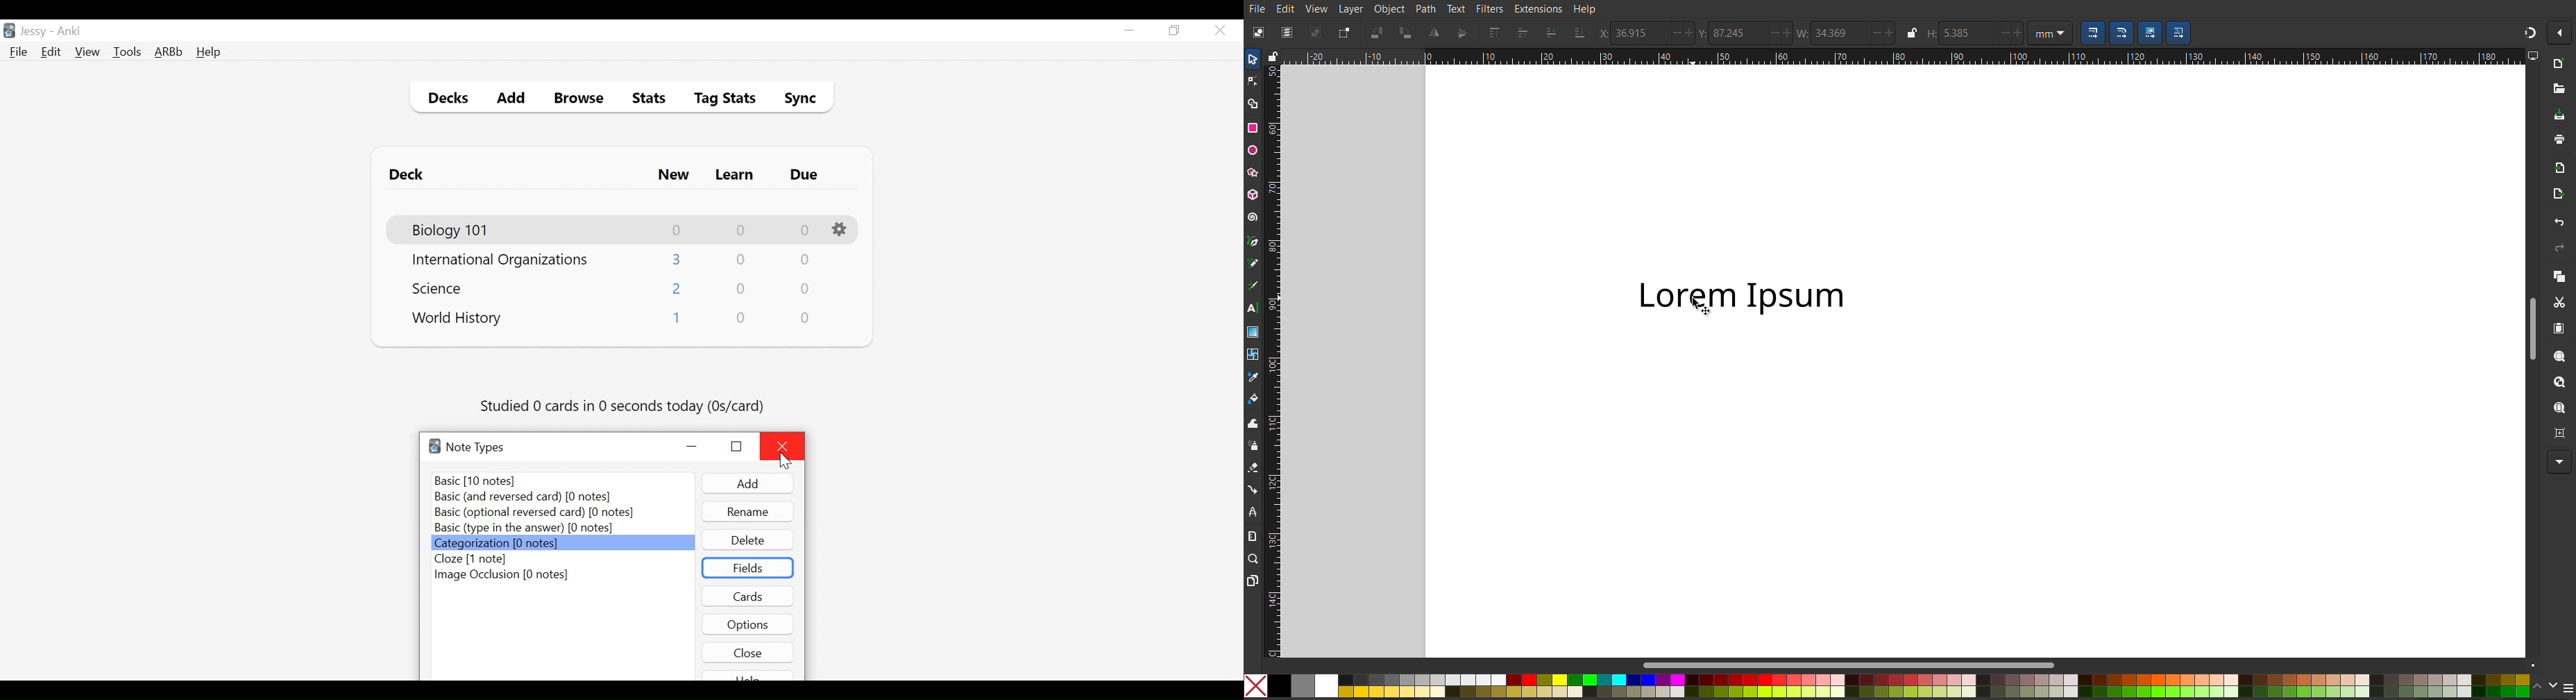 This screenshot has width=2576, height=700. Describe the element at coordinates (441, 288) in the screenshot. I see `Deck Name` at that location.